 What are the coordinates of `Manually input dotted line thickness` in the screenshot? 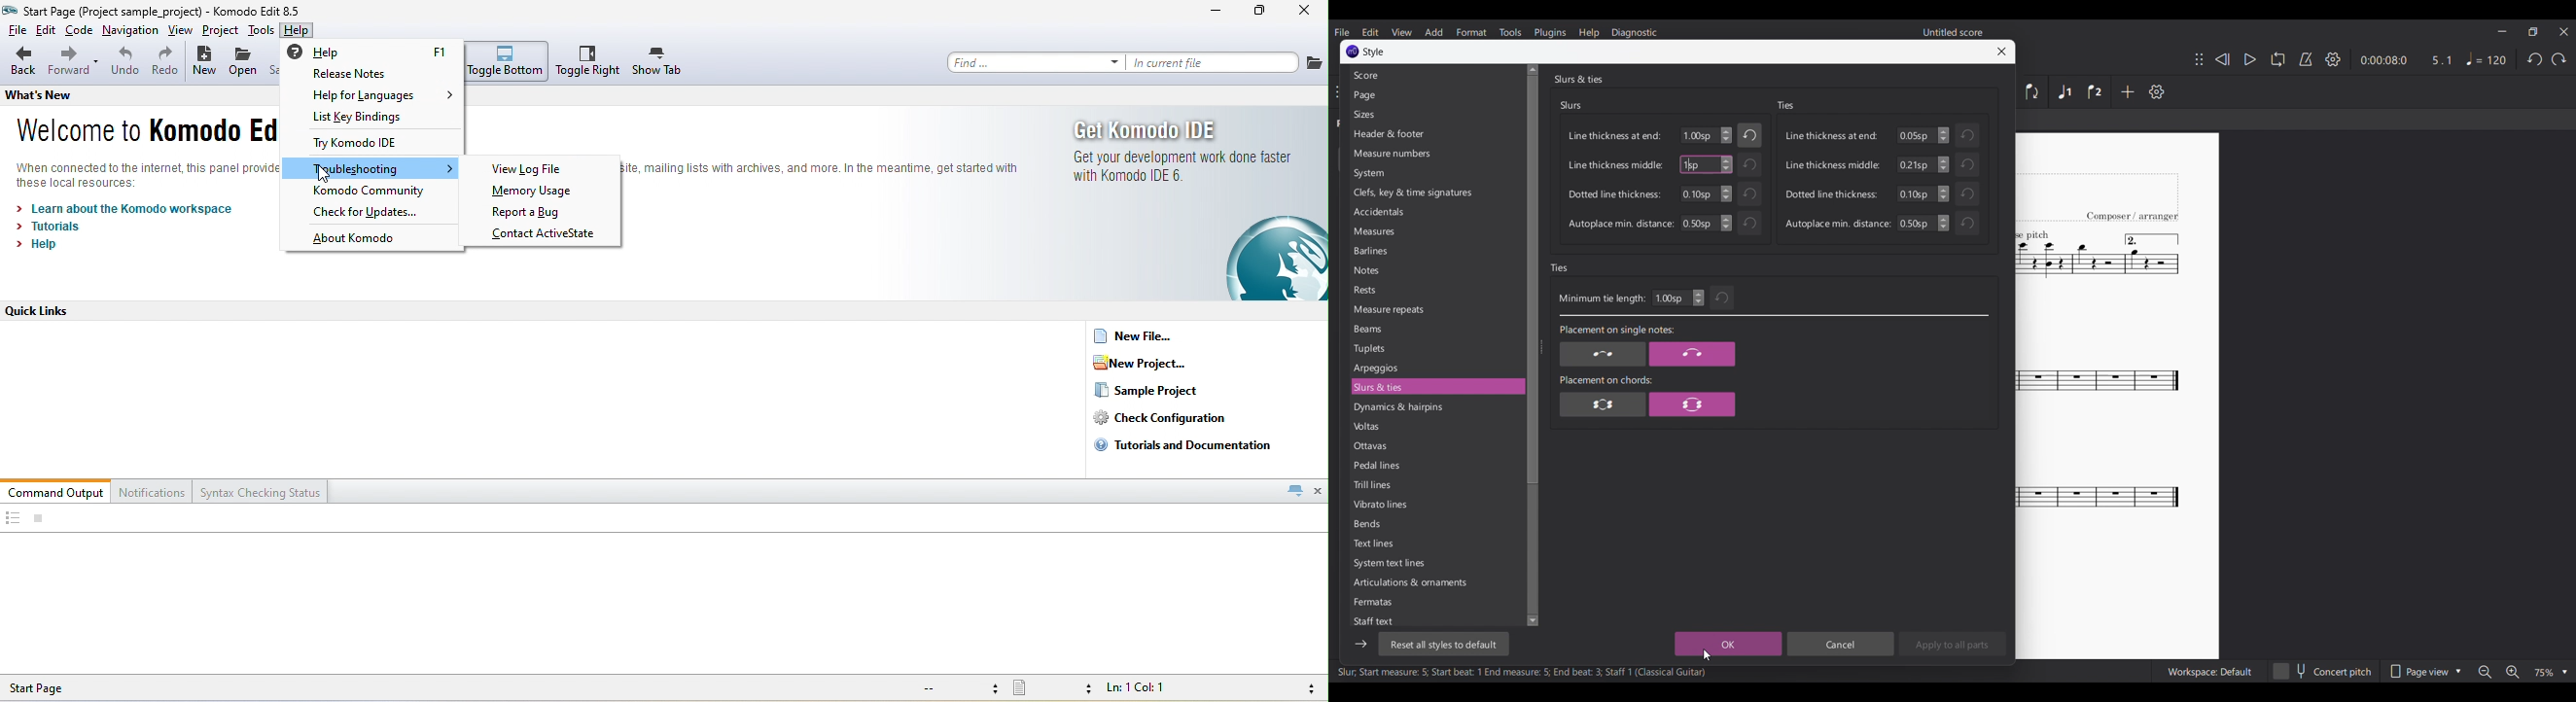 It's located at (1698, 194).